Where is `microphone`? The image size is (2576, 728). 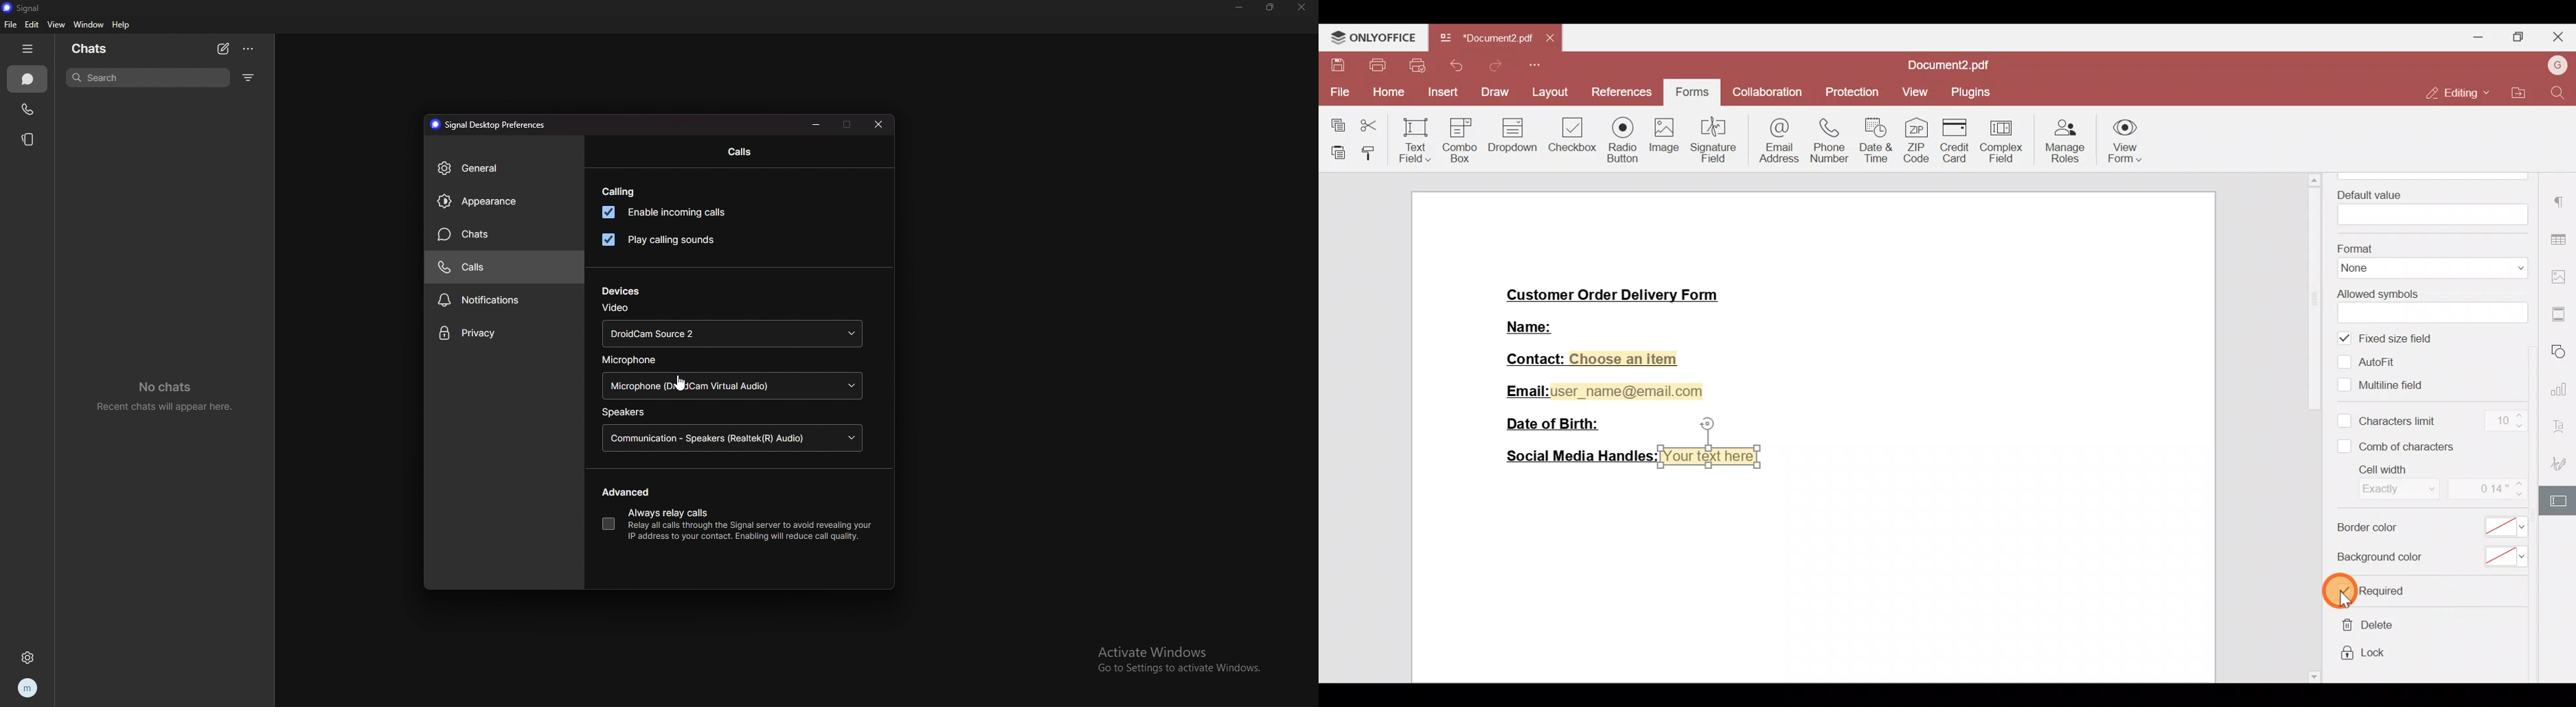
microphone is located at coordinates (633, 360).